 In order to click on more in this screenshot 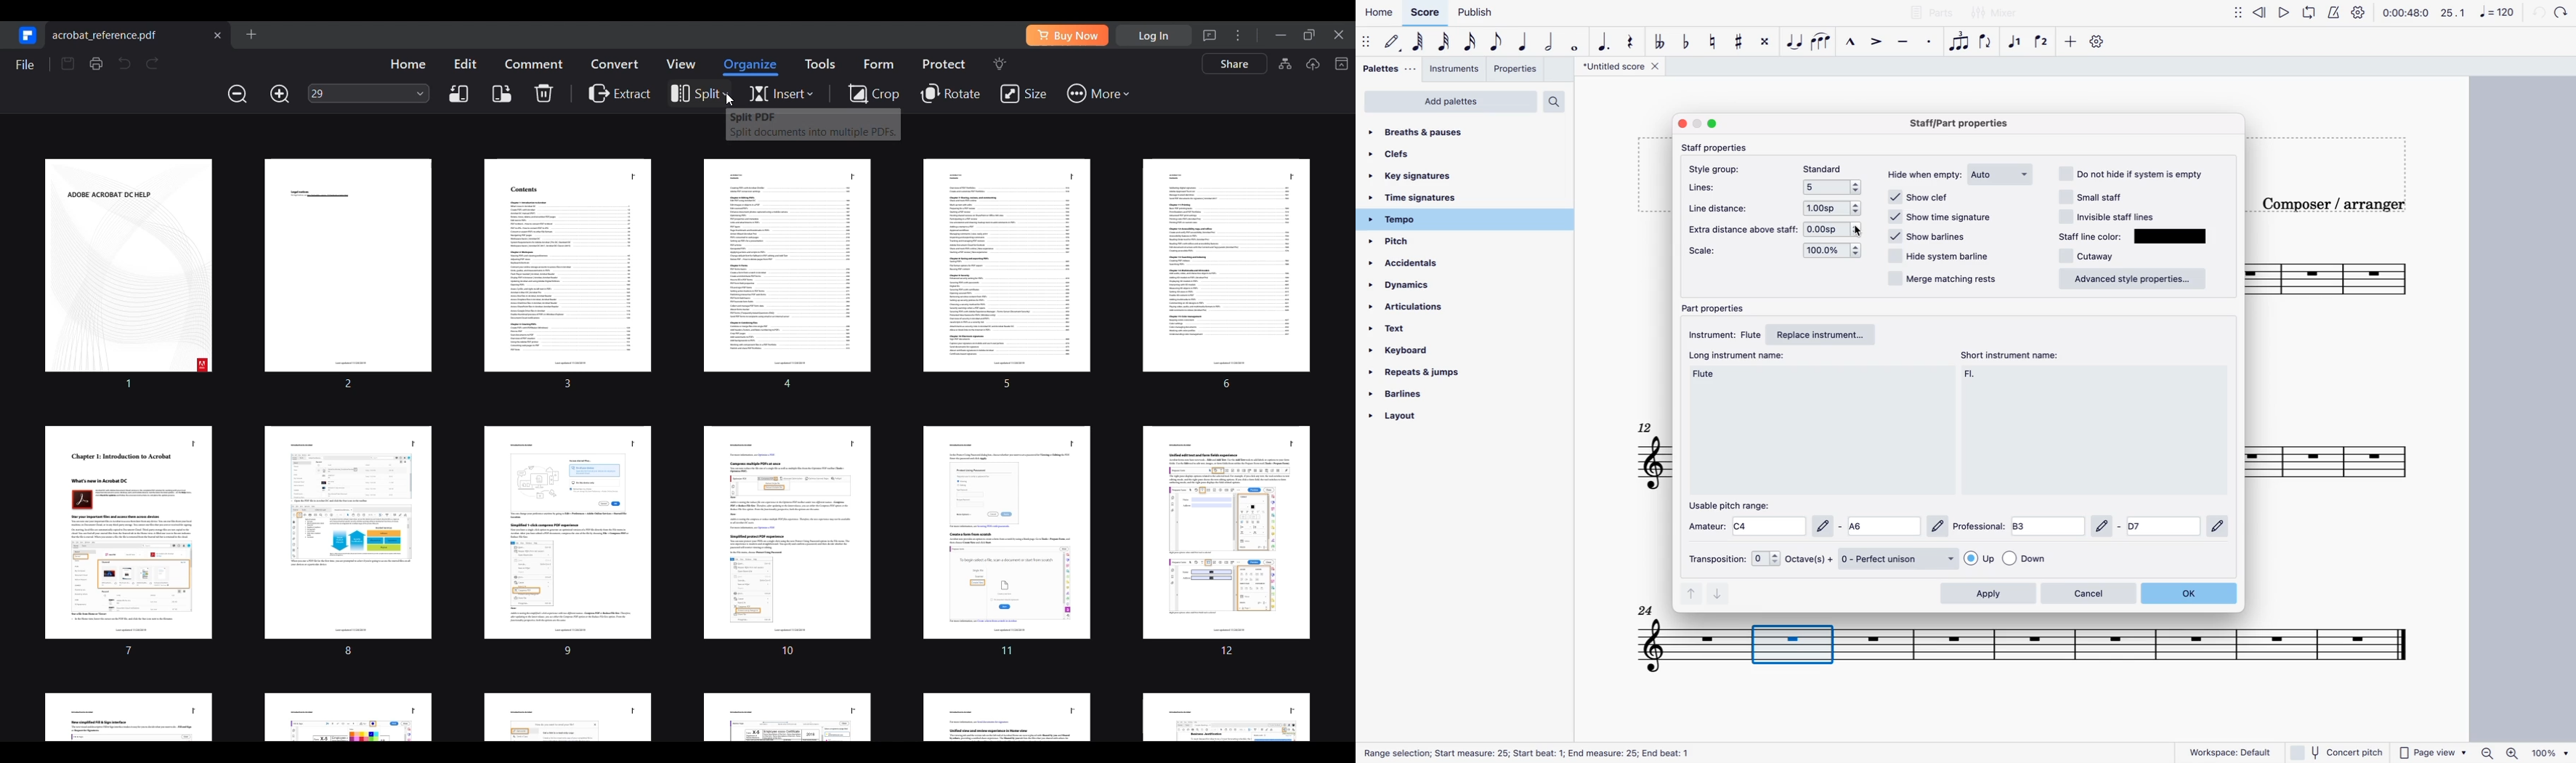, I will do `click(2072, 42)`.